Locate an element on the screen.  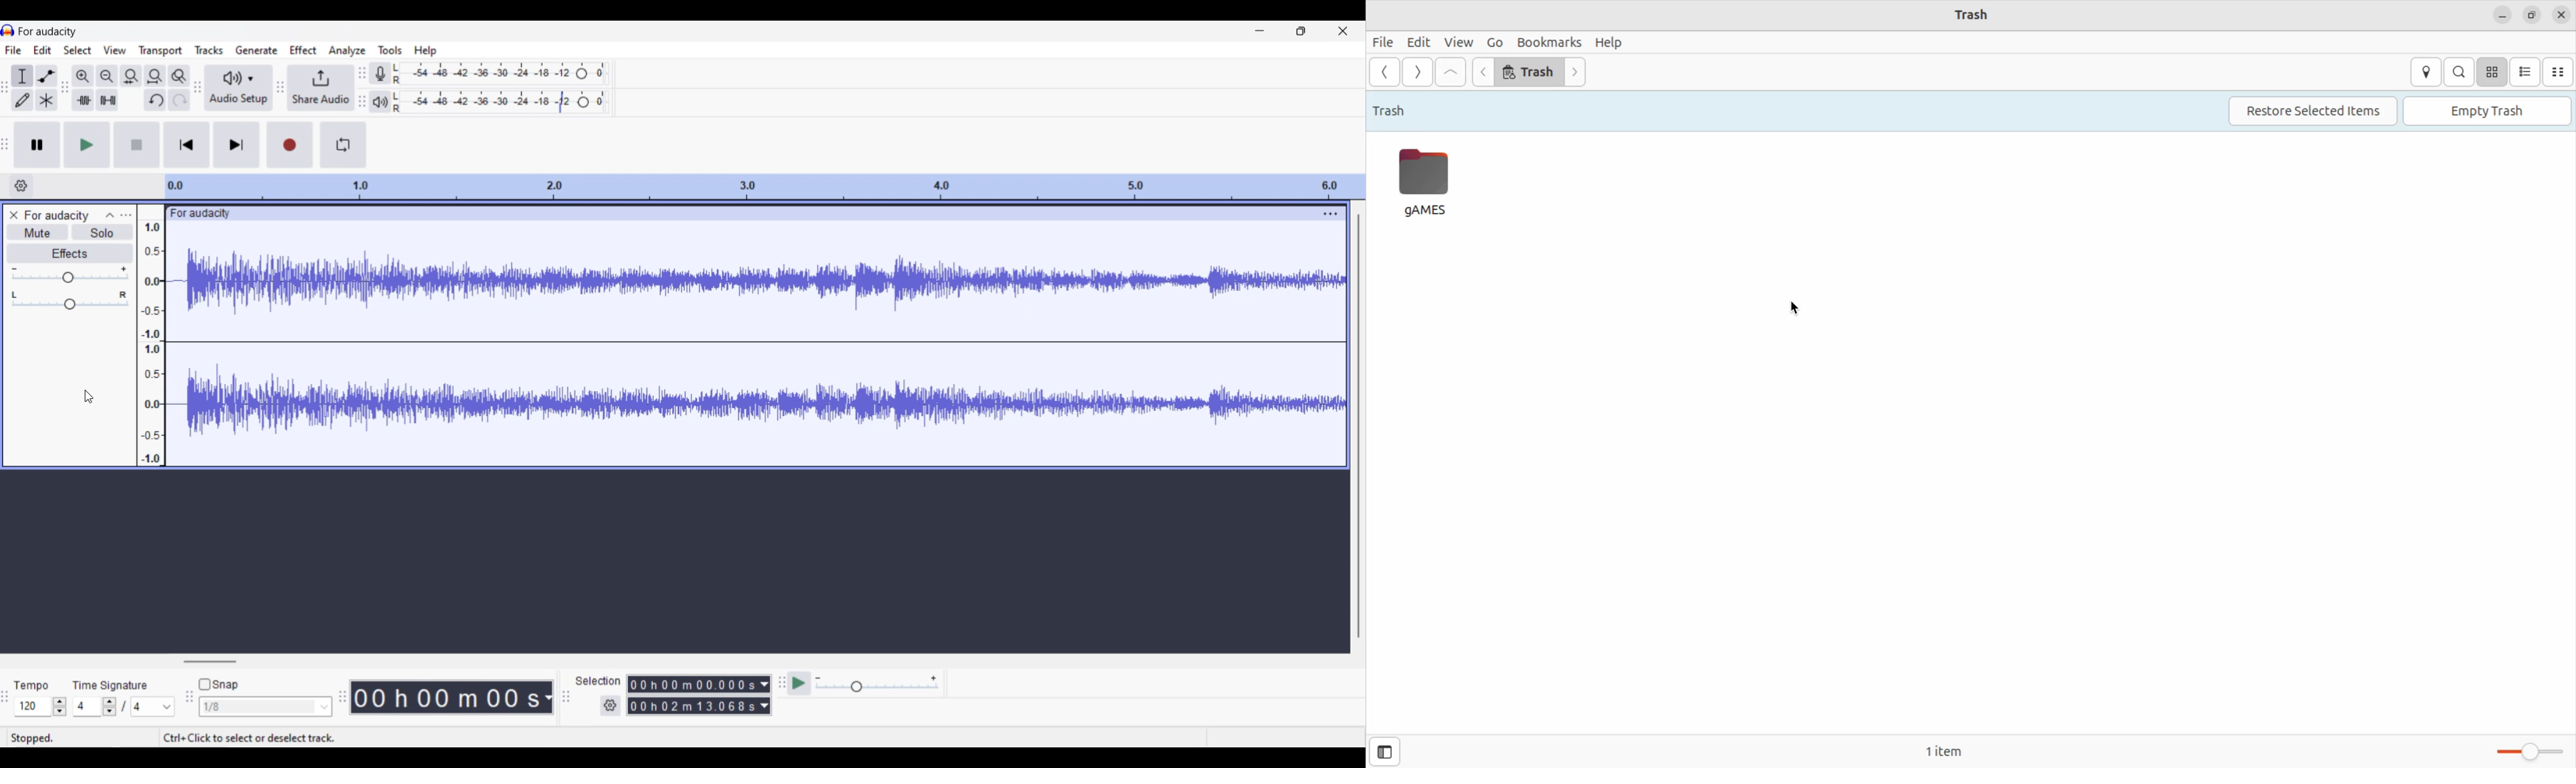
Show in smaller tab is located at coordinates (1302, 31).